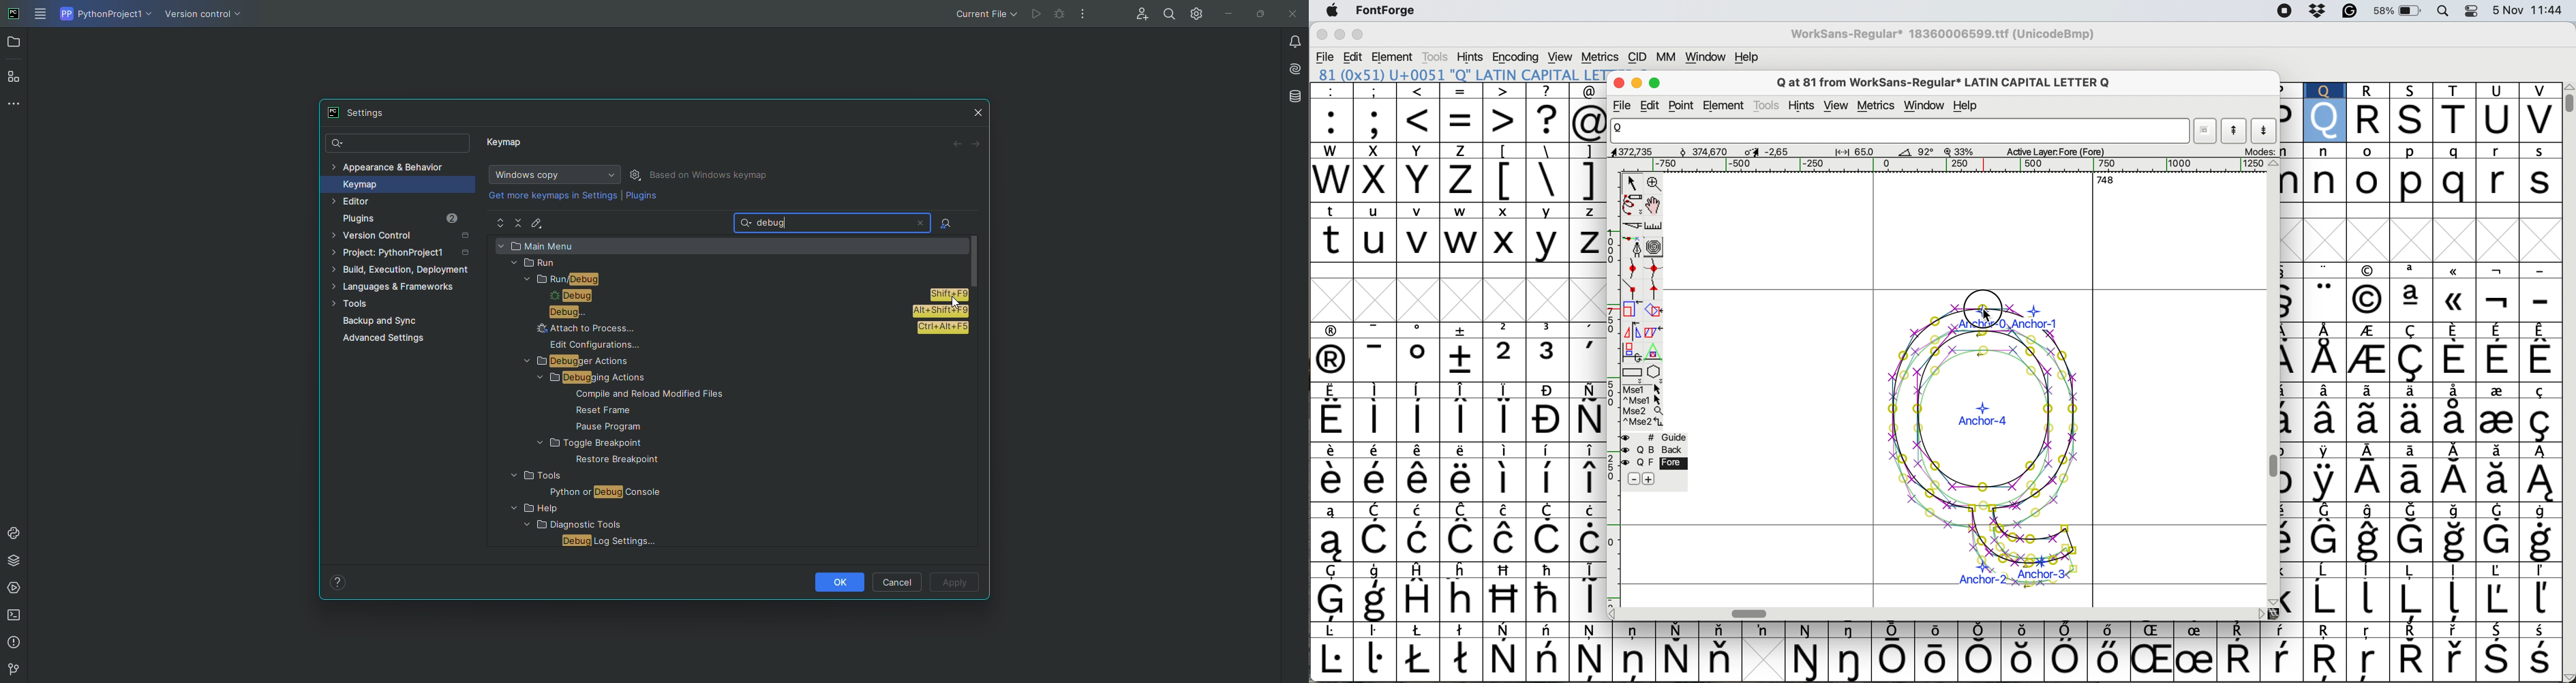  What do you see at coordinates (1655, 105) in the screenshot?
I see `edit` at bounding box center [1655, 105].